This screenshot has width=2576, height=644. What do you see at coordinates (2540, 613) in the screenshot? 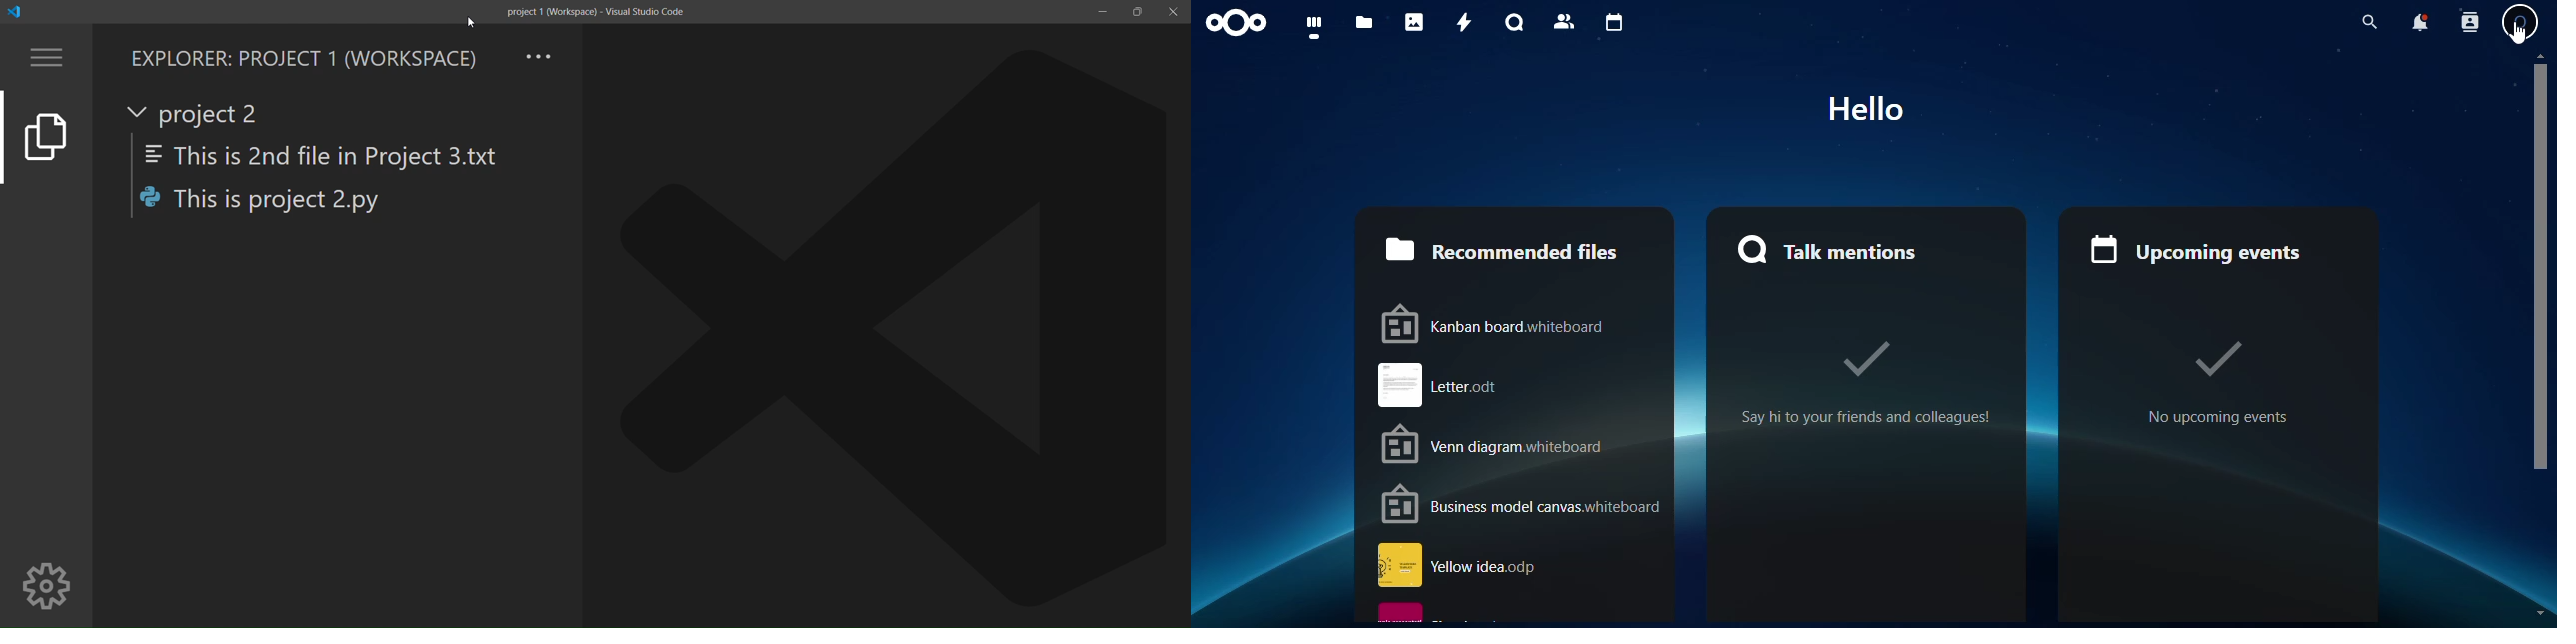
I see `scroll down` at bounding box center [2540, 613].